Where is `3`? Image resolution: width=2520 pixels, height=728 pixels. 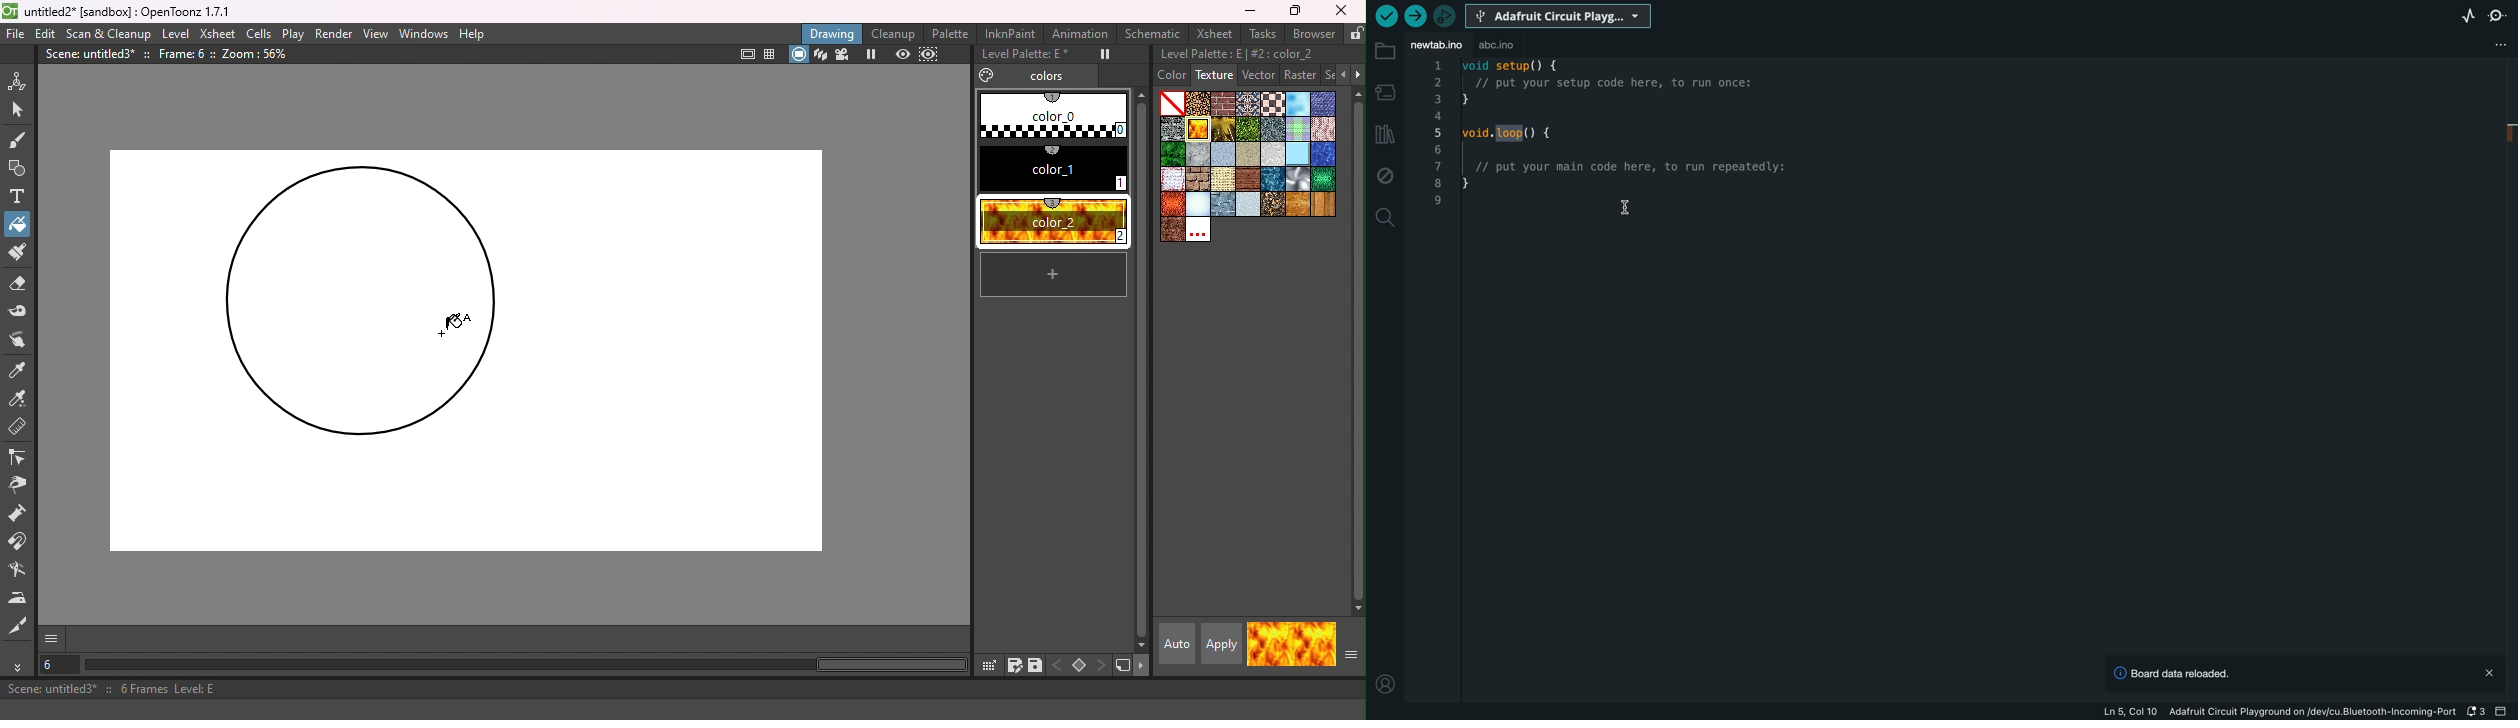
3 is located at coordinates (1438, 99).